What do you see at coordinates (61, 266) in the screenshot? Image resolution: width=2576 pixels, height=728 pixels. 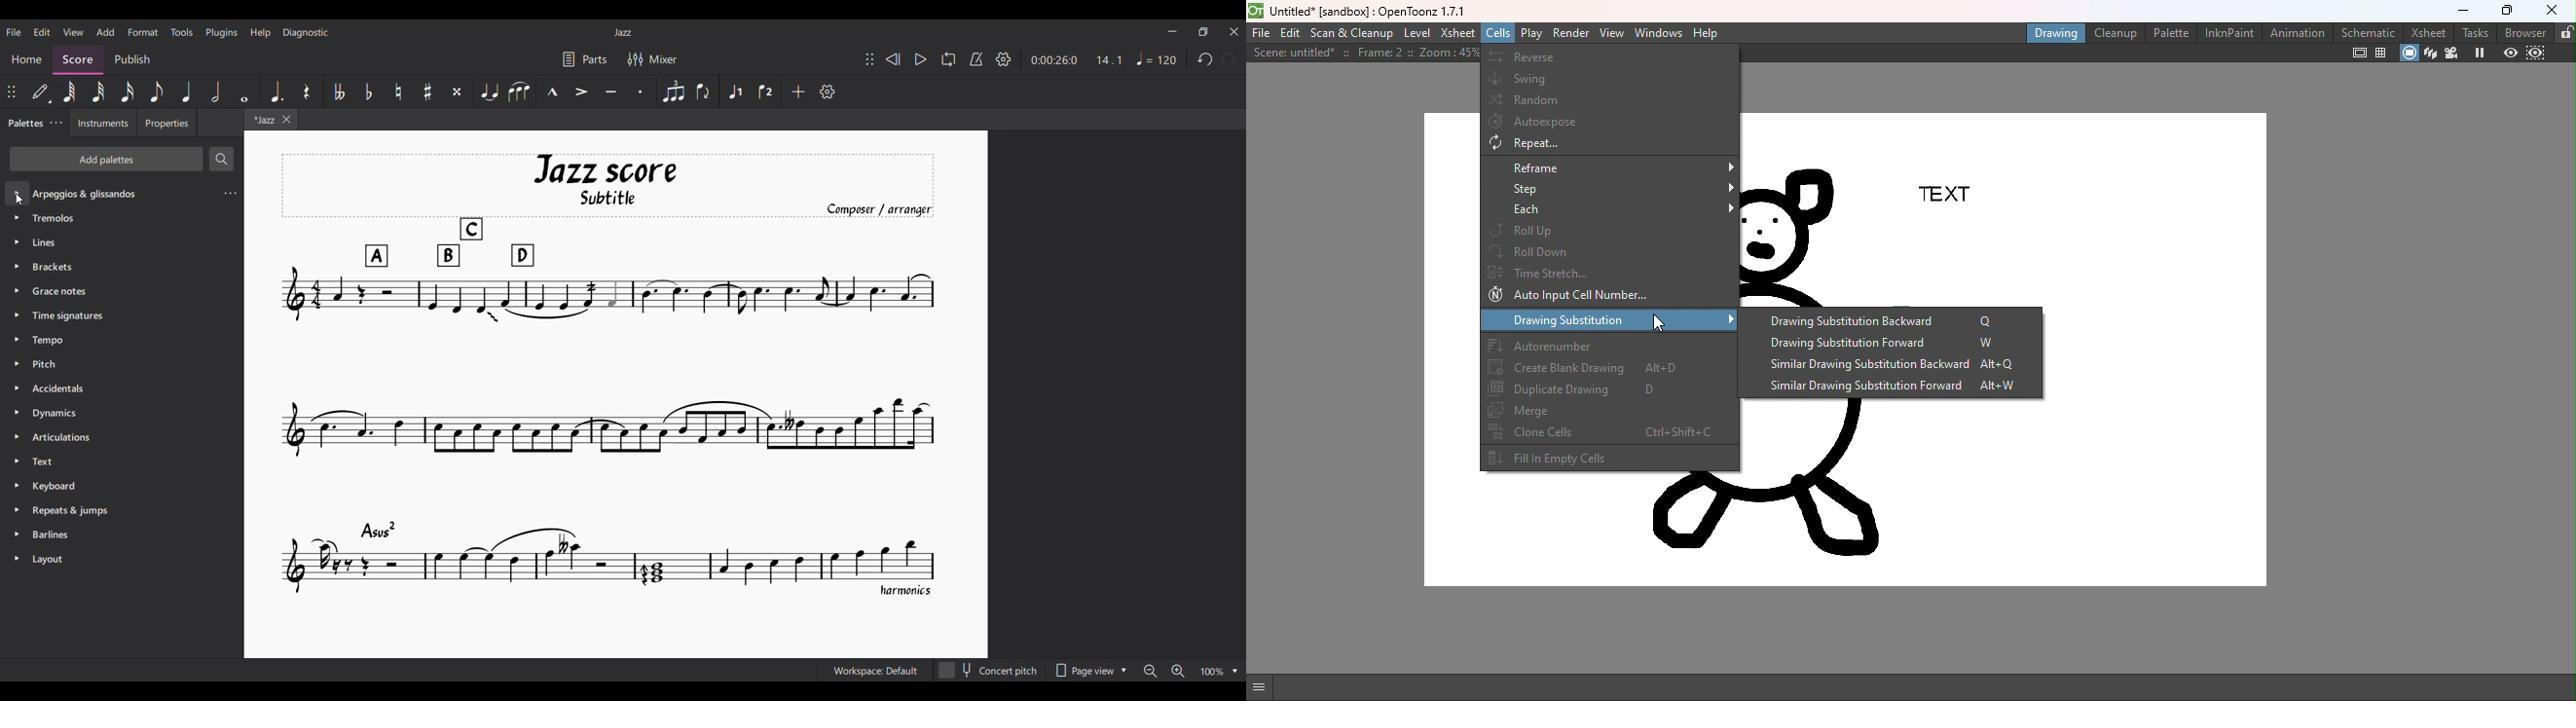 I see `Brackets` at bounding box center [61, 266].